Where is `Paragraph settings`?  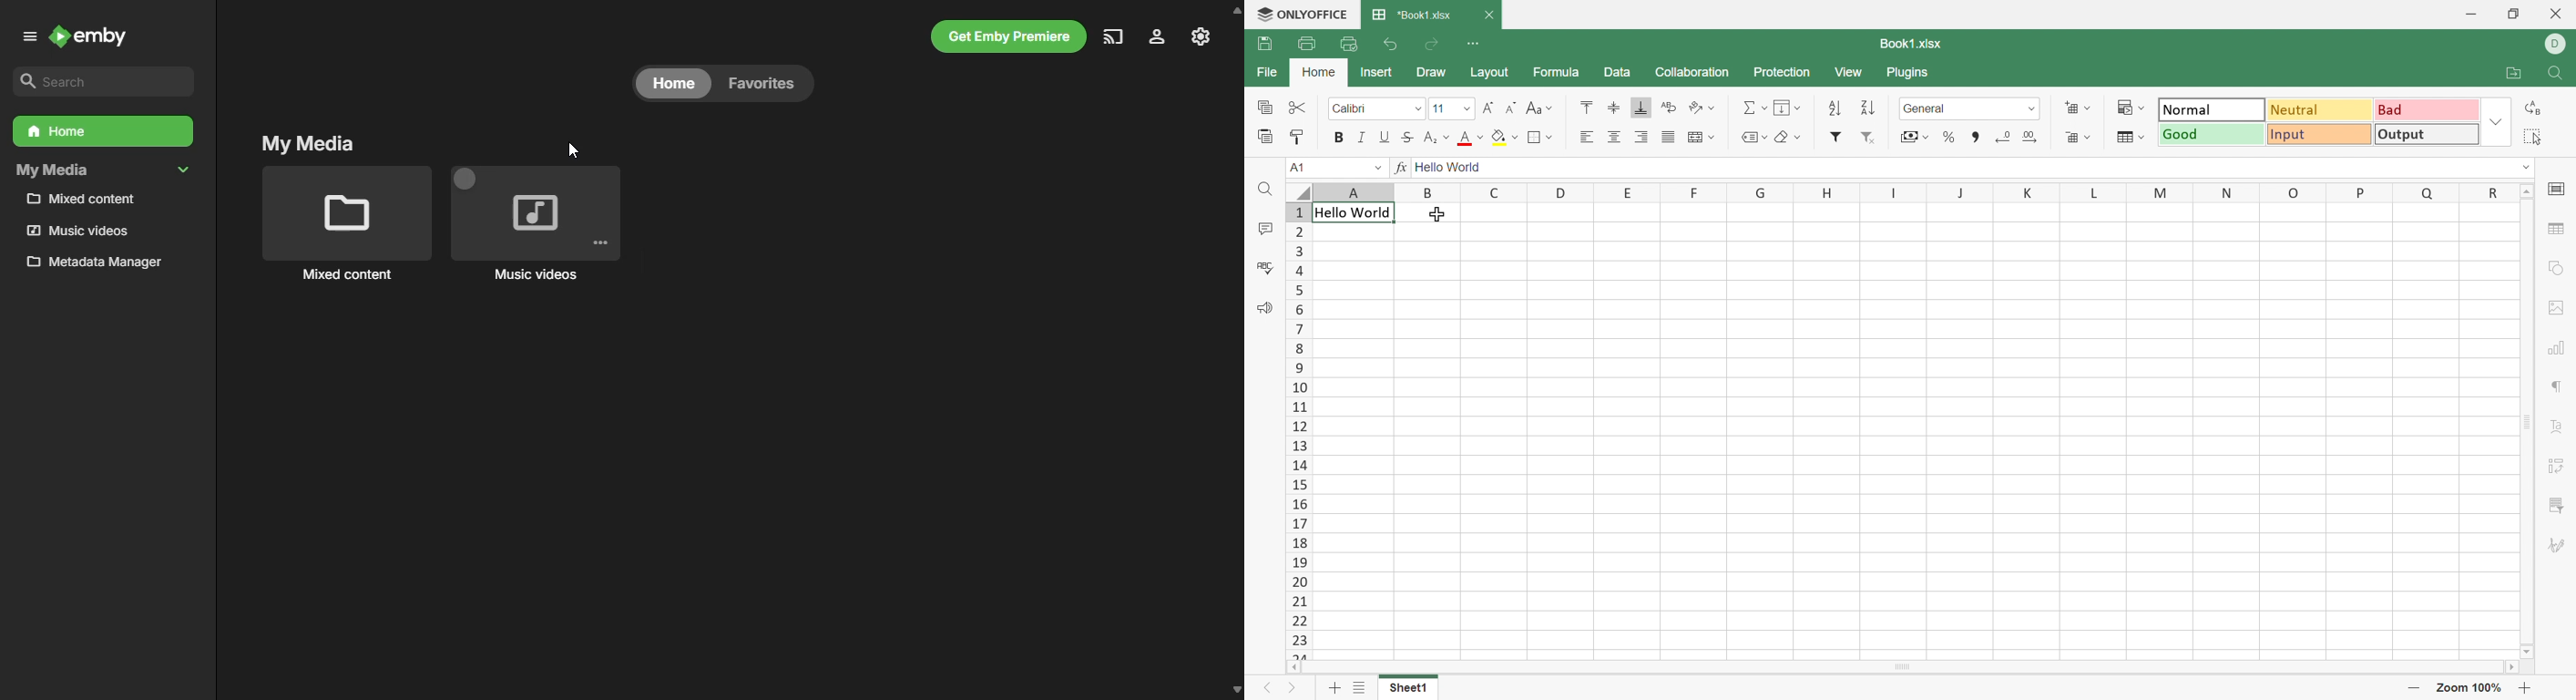 Paragraph settings is located at coordinates (2555, 388).